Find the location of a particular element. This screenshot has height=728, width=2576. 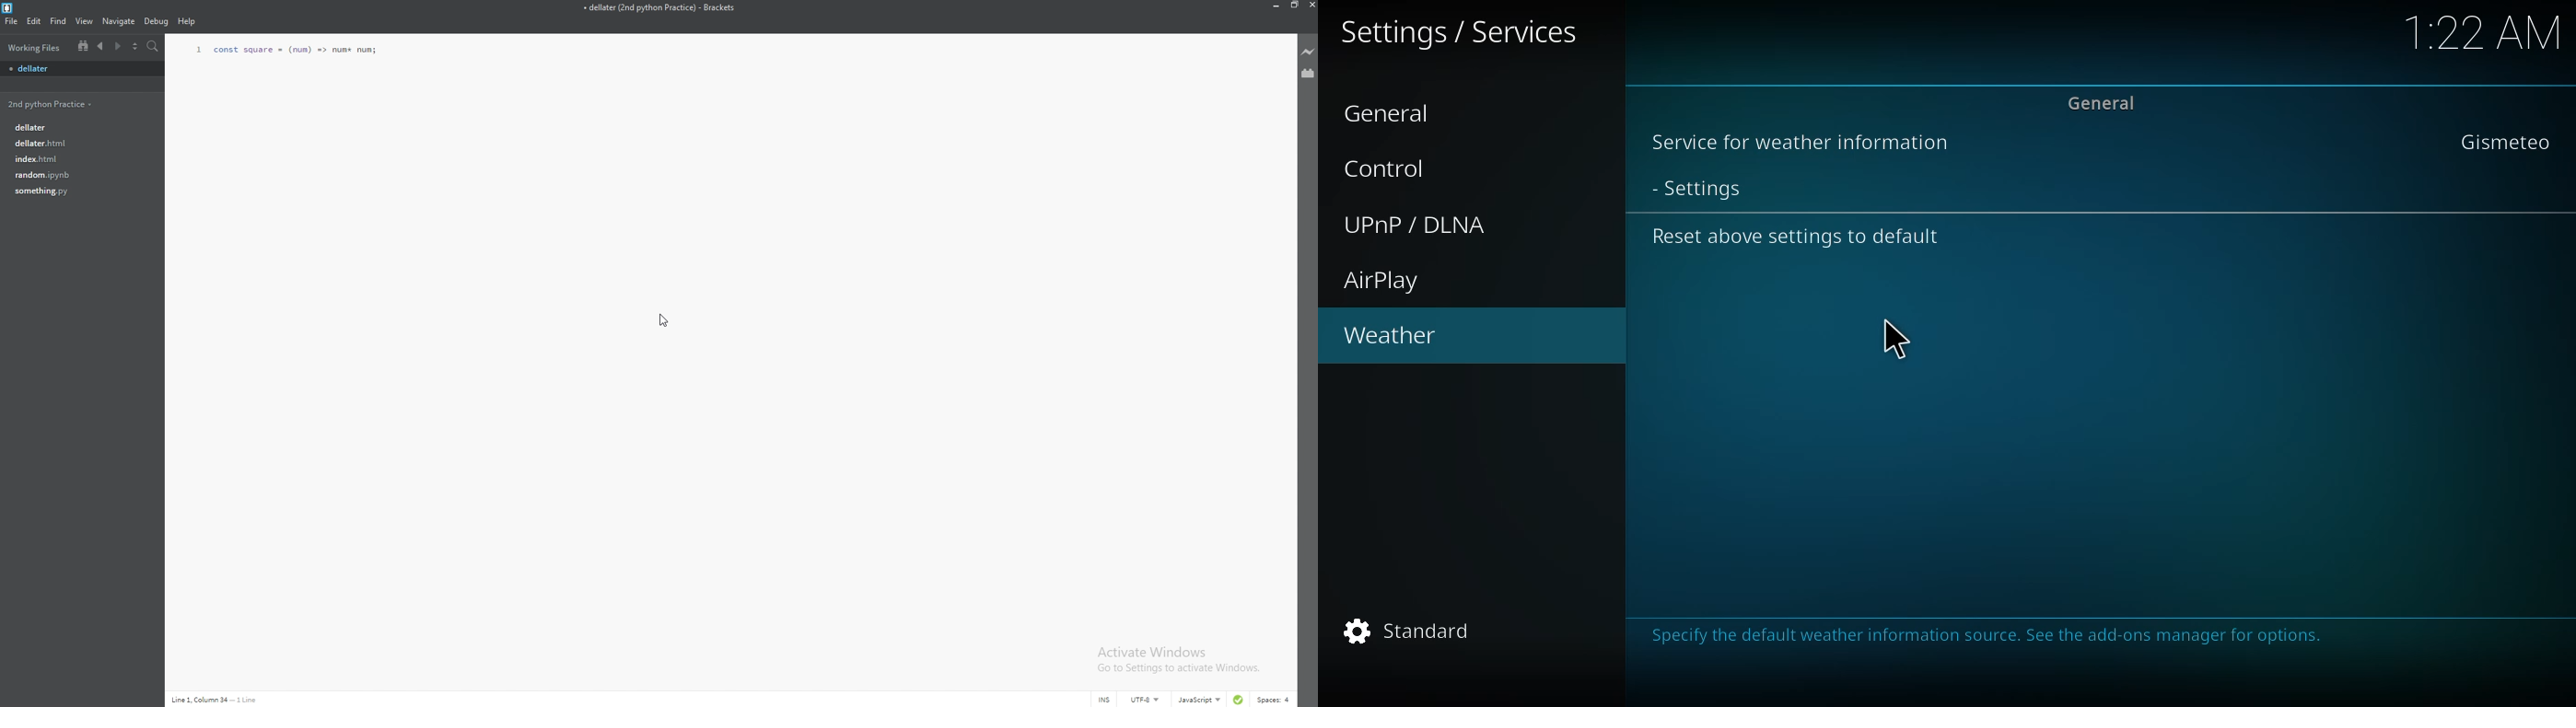

standard is located at coordinates (1415, 632).